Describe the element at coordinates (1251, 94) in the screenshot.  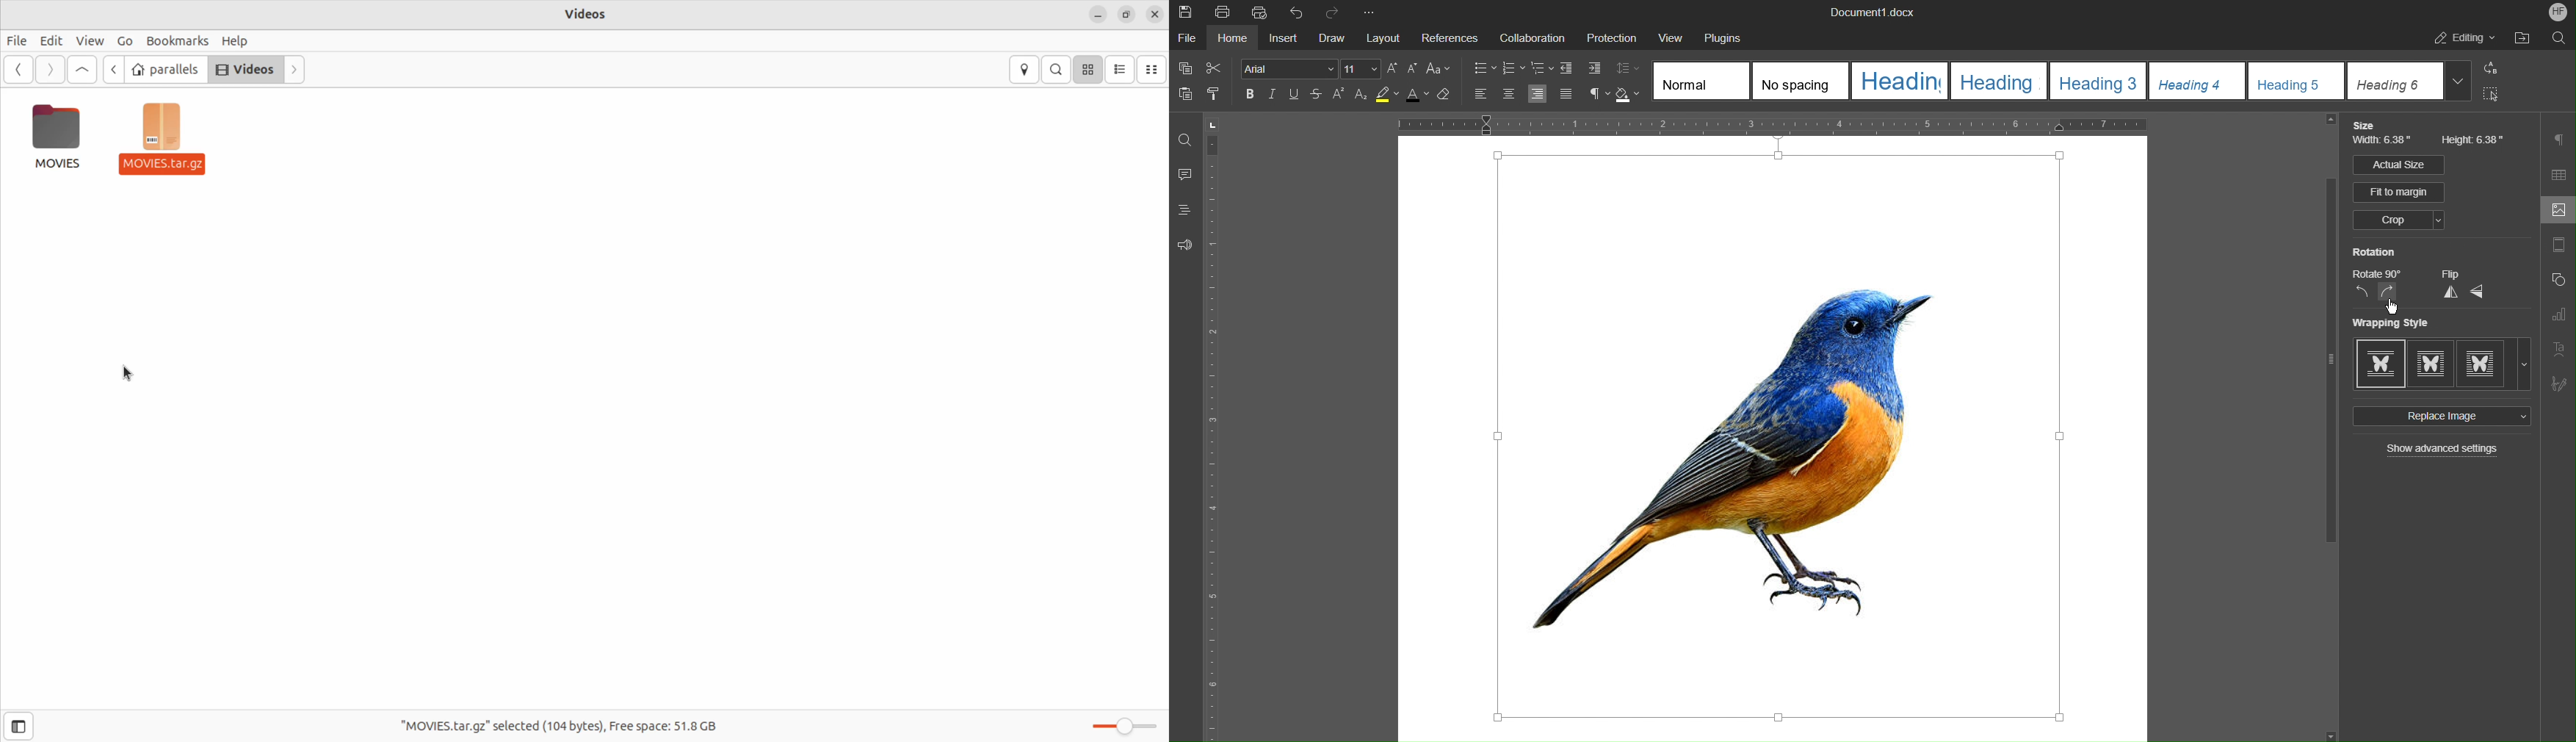
I see `Bold` at that location.